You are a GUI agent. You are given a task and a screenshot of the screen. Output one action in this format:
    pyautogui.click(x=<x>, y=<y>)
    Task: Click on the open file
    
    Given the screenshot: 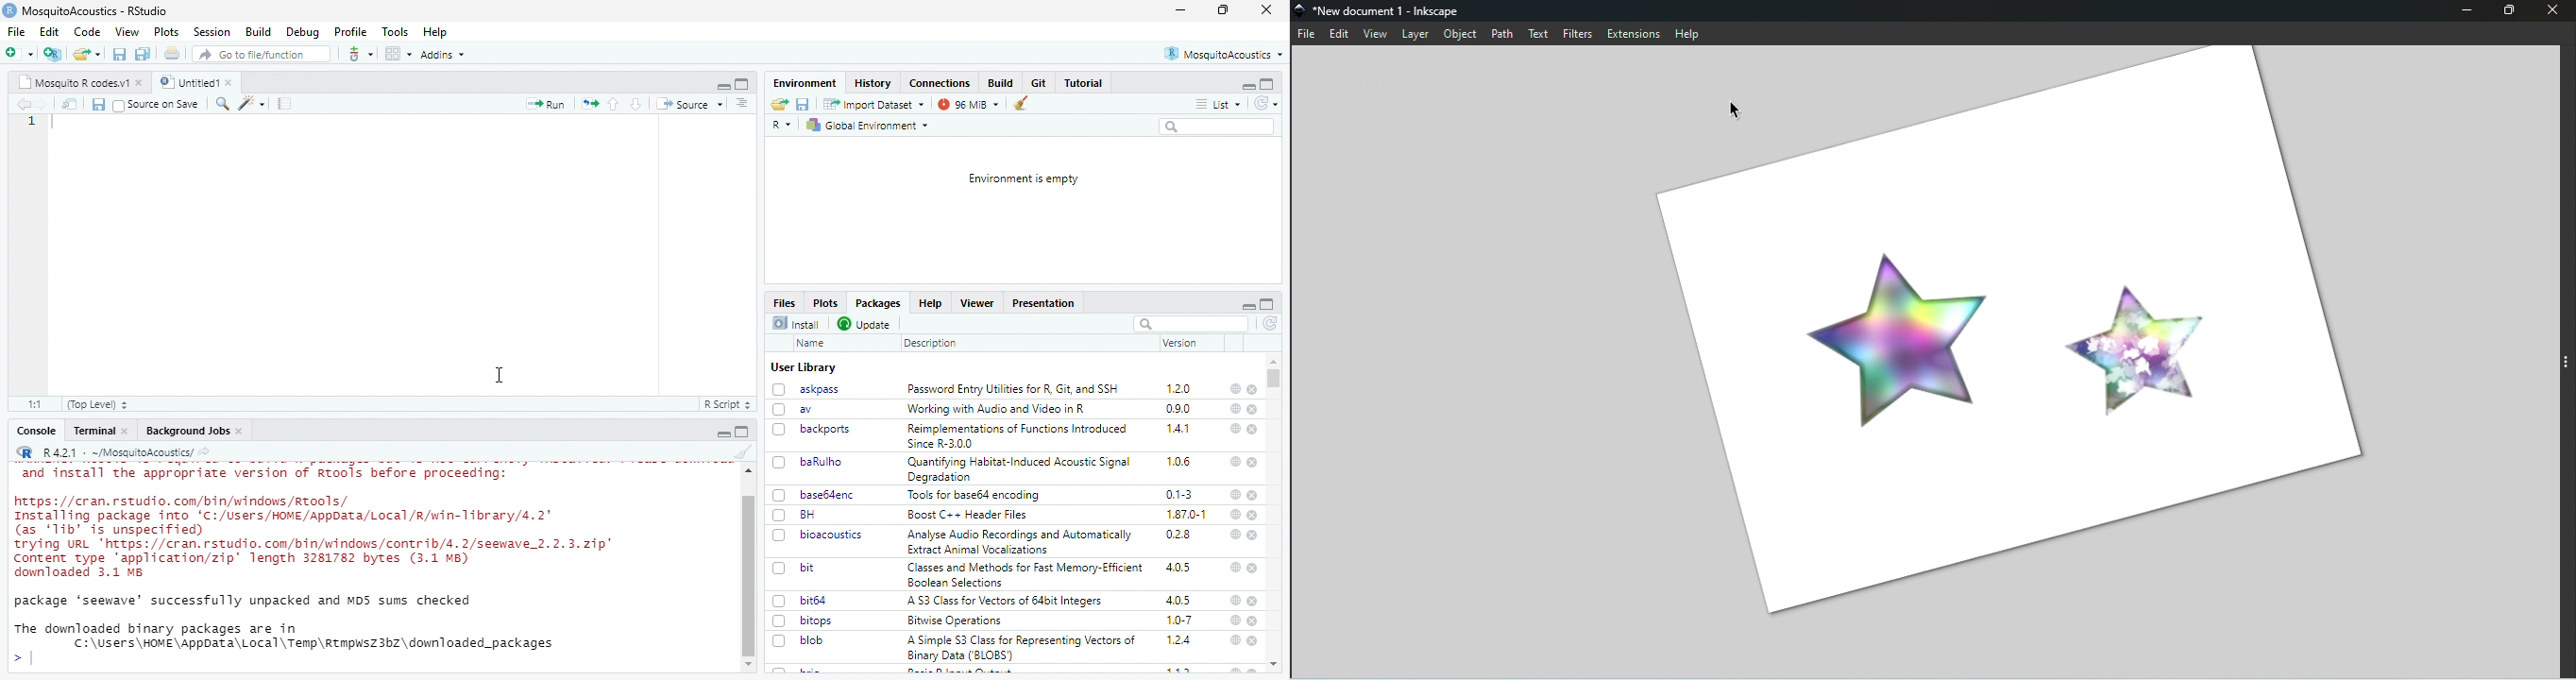 What is the action you would take?
    pyautogui.click(x=20, y=54)
    